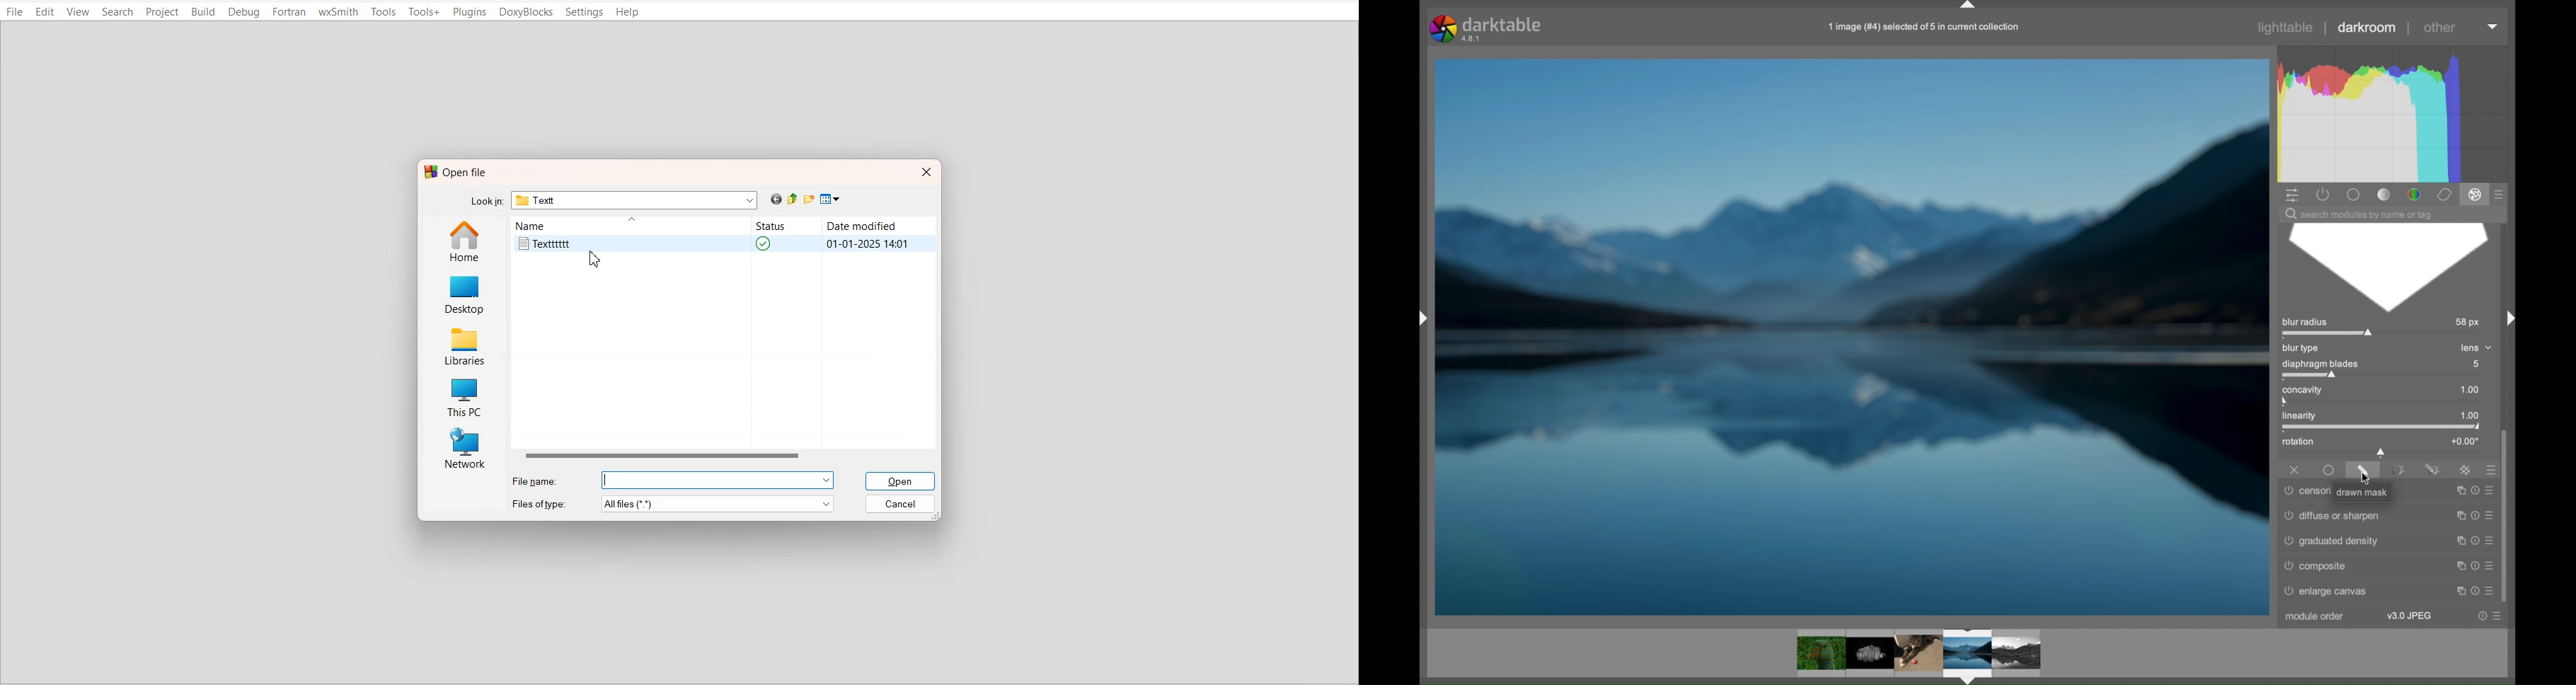  I want to click on more options, so click(2492, 564).